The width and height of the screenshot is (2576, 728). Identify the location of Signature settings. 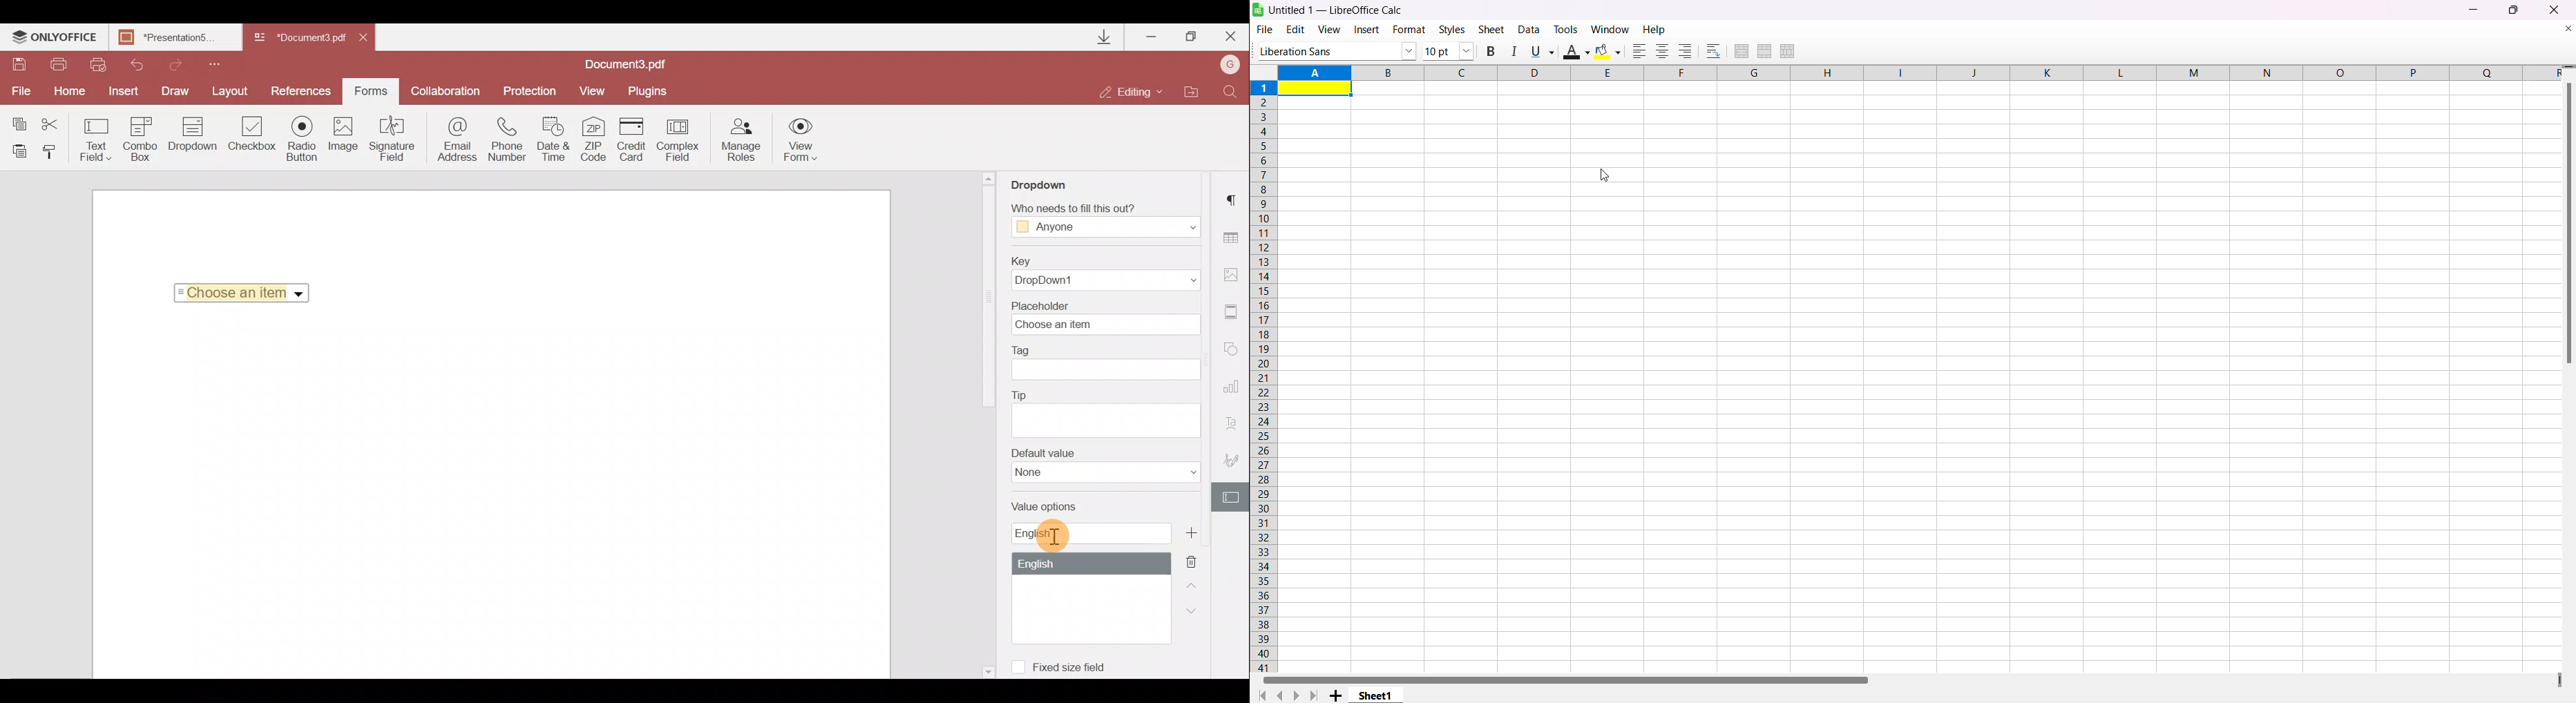
(1235, 463).